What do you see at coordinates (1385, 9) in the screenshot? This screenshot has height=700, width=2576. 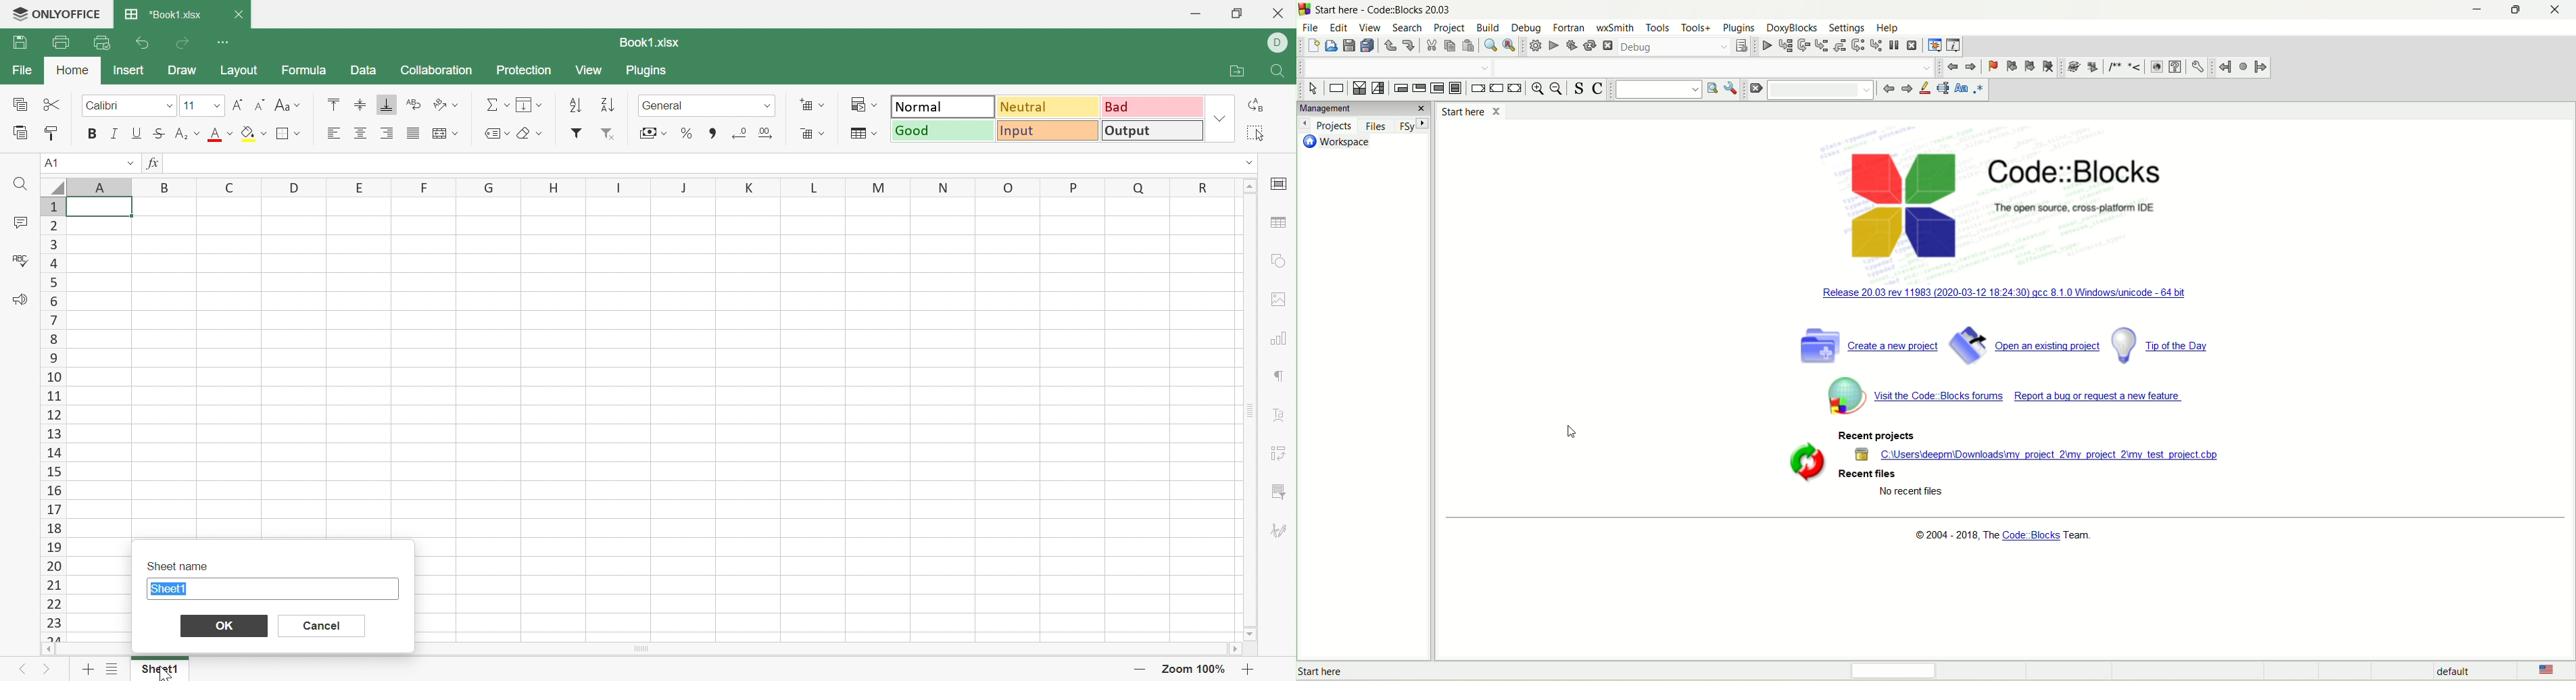 I see `code::block` at bounding box center [1385, 9].